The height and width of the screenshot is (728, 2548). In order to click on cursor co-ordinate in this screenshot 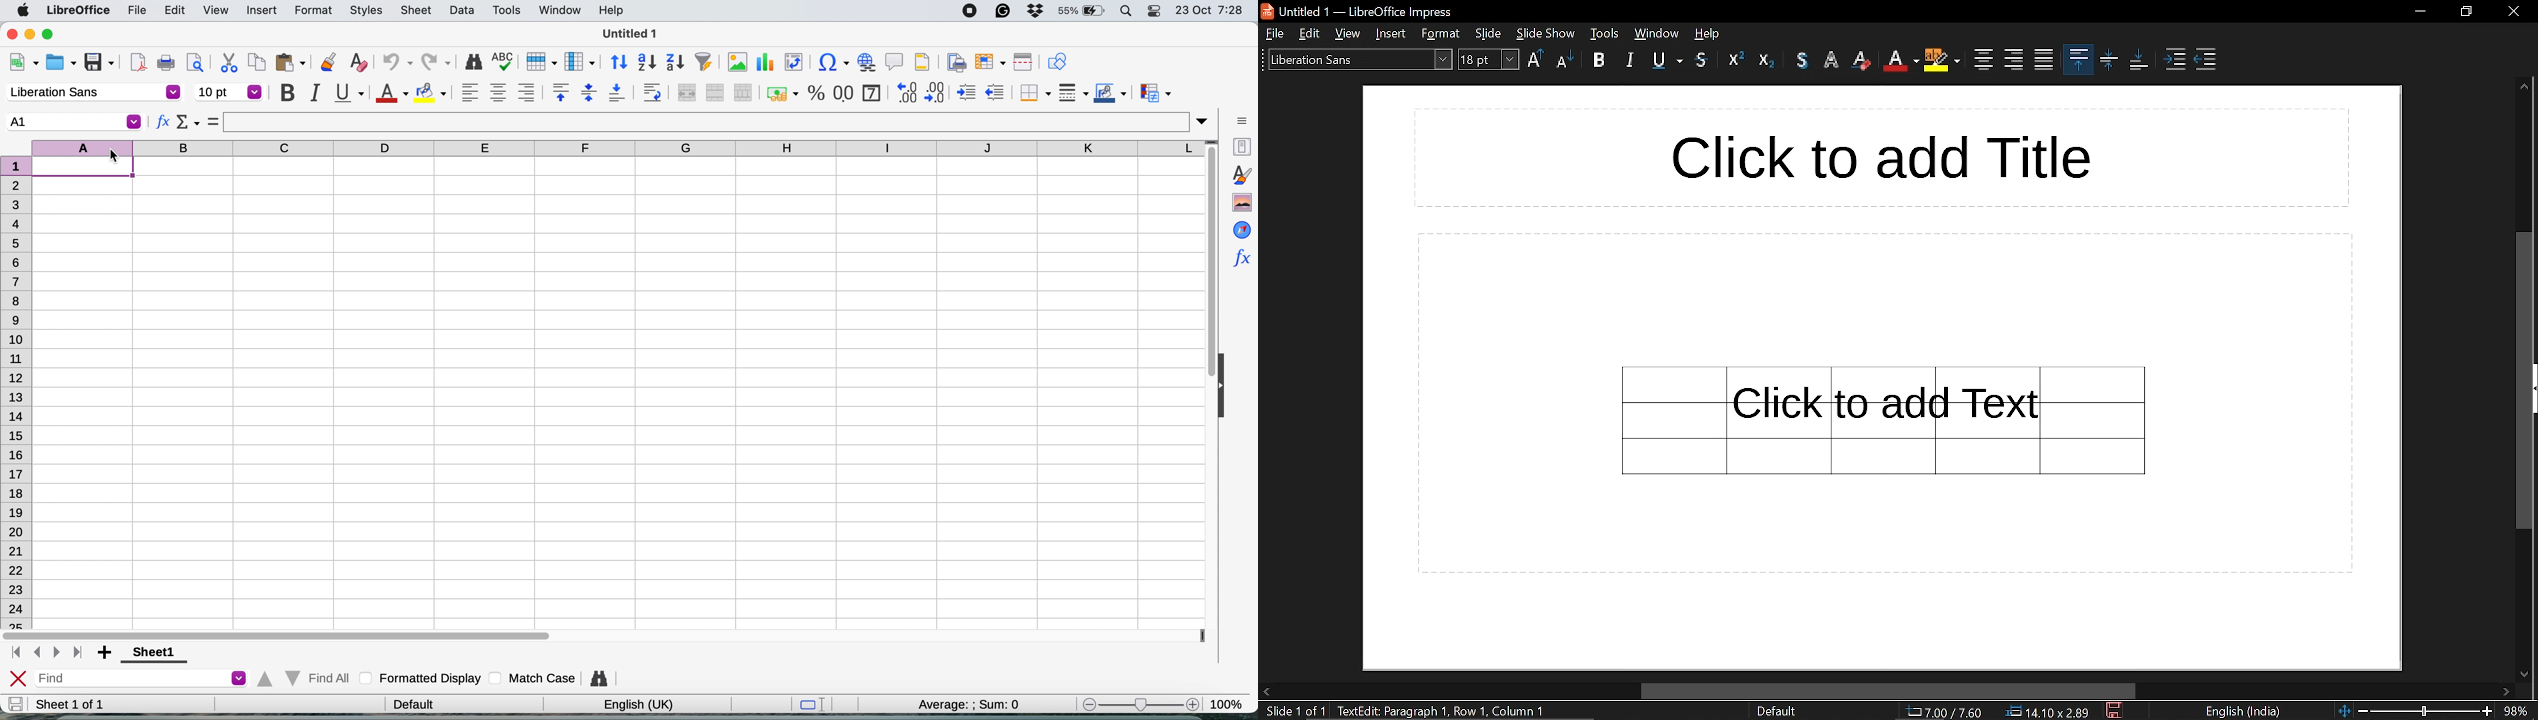, I will do `click(1944, 712)`.